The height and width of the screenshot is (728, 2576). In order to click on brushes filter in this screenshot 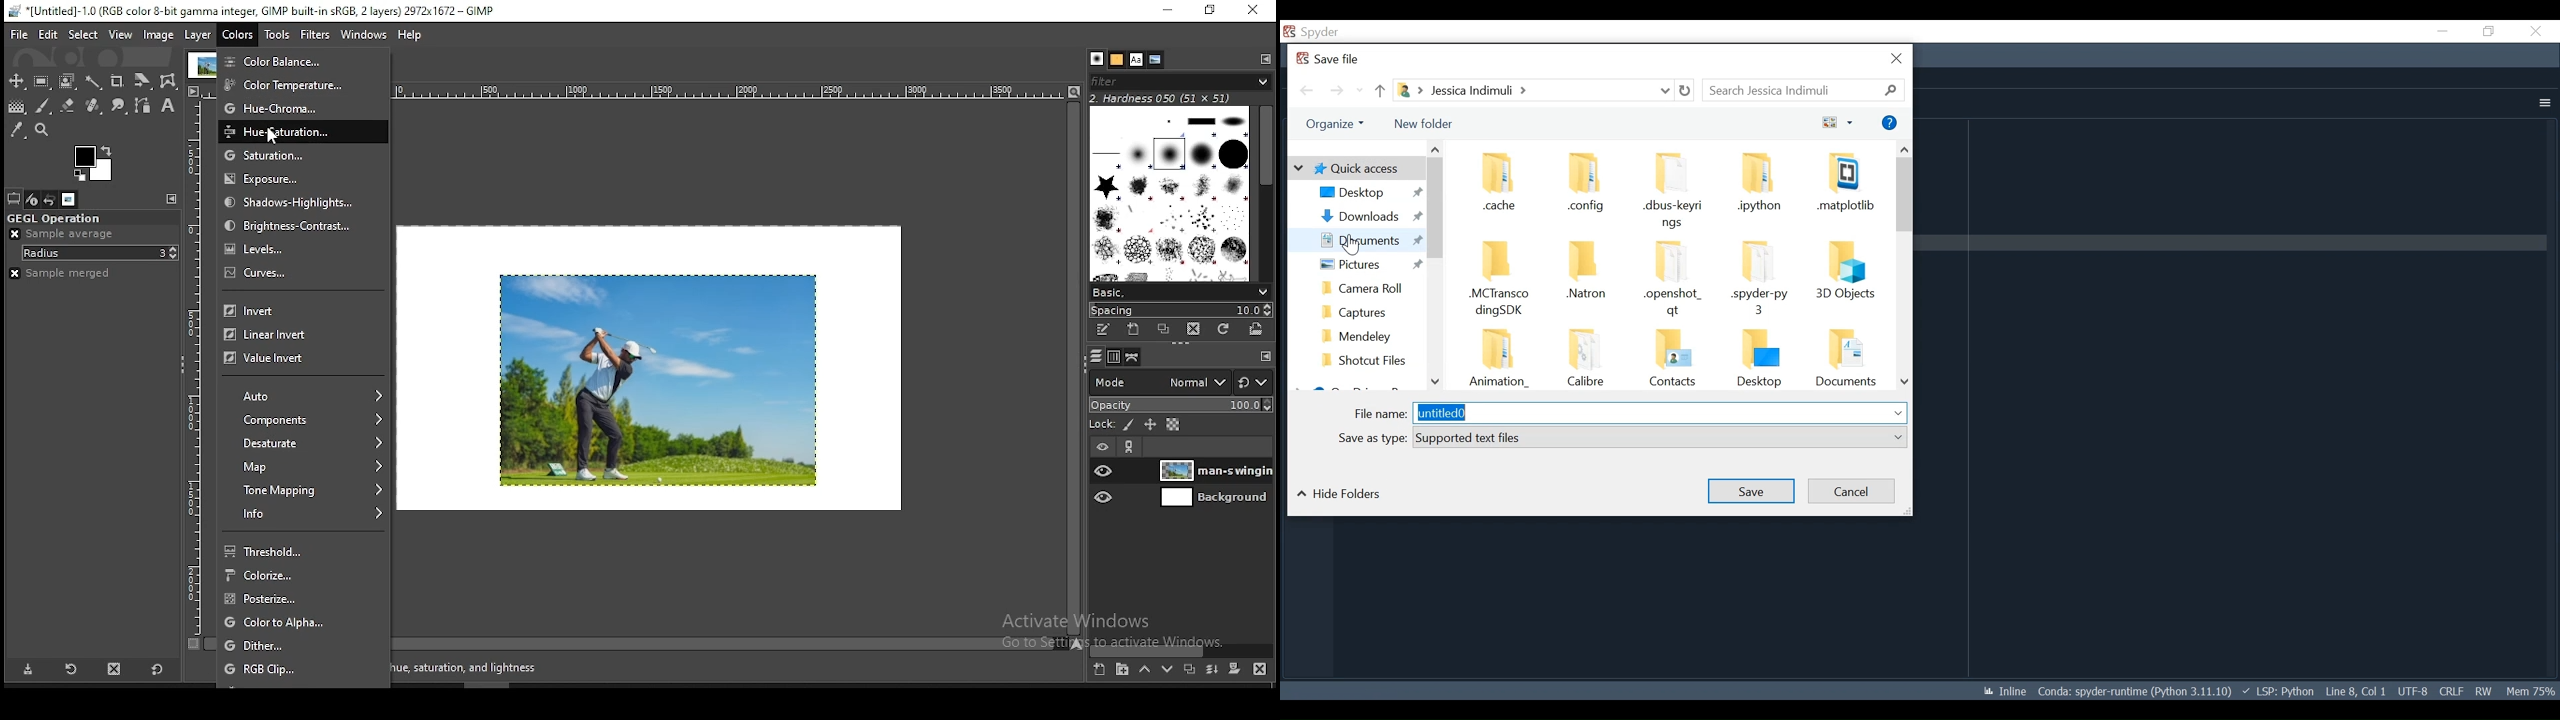, I will do `click(1179, 82)`.